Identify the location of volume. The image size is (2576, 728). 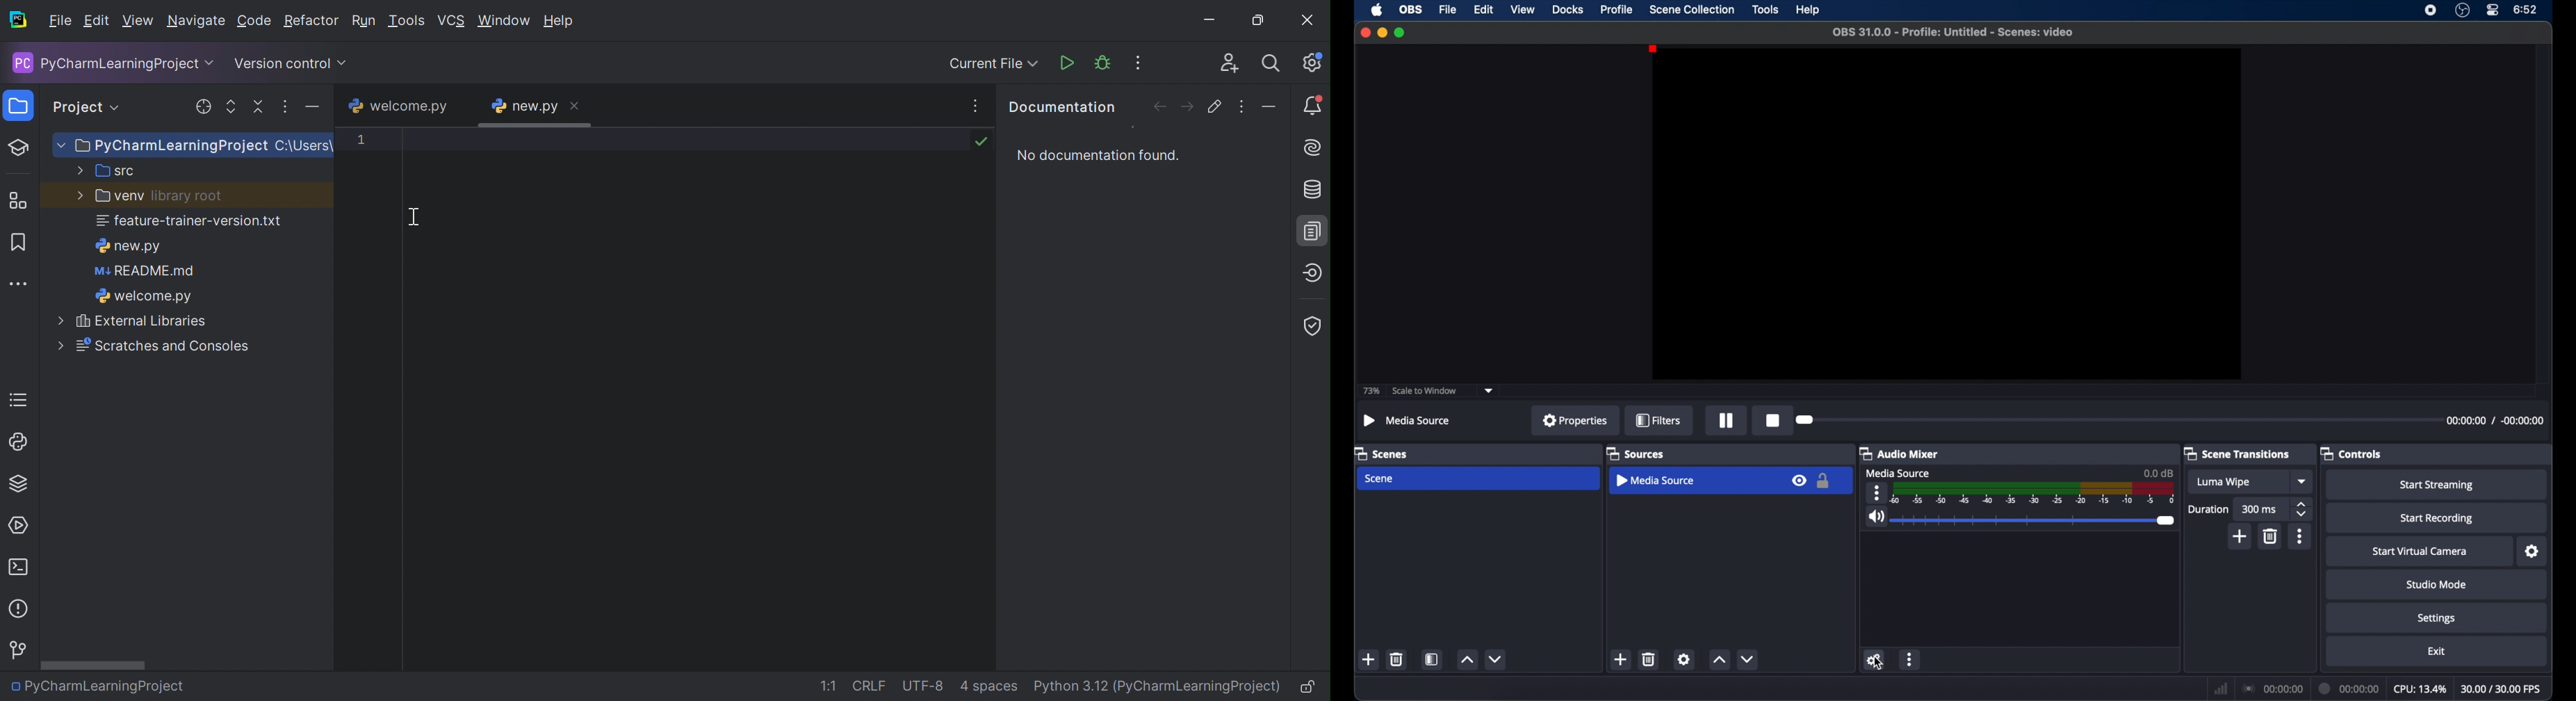
(1875, 517).